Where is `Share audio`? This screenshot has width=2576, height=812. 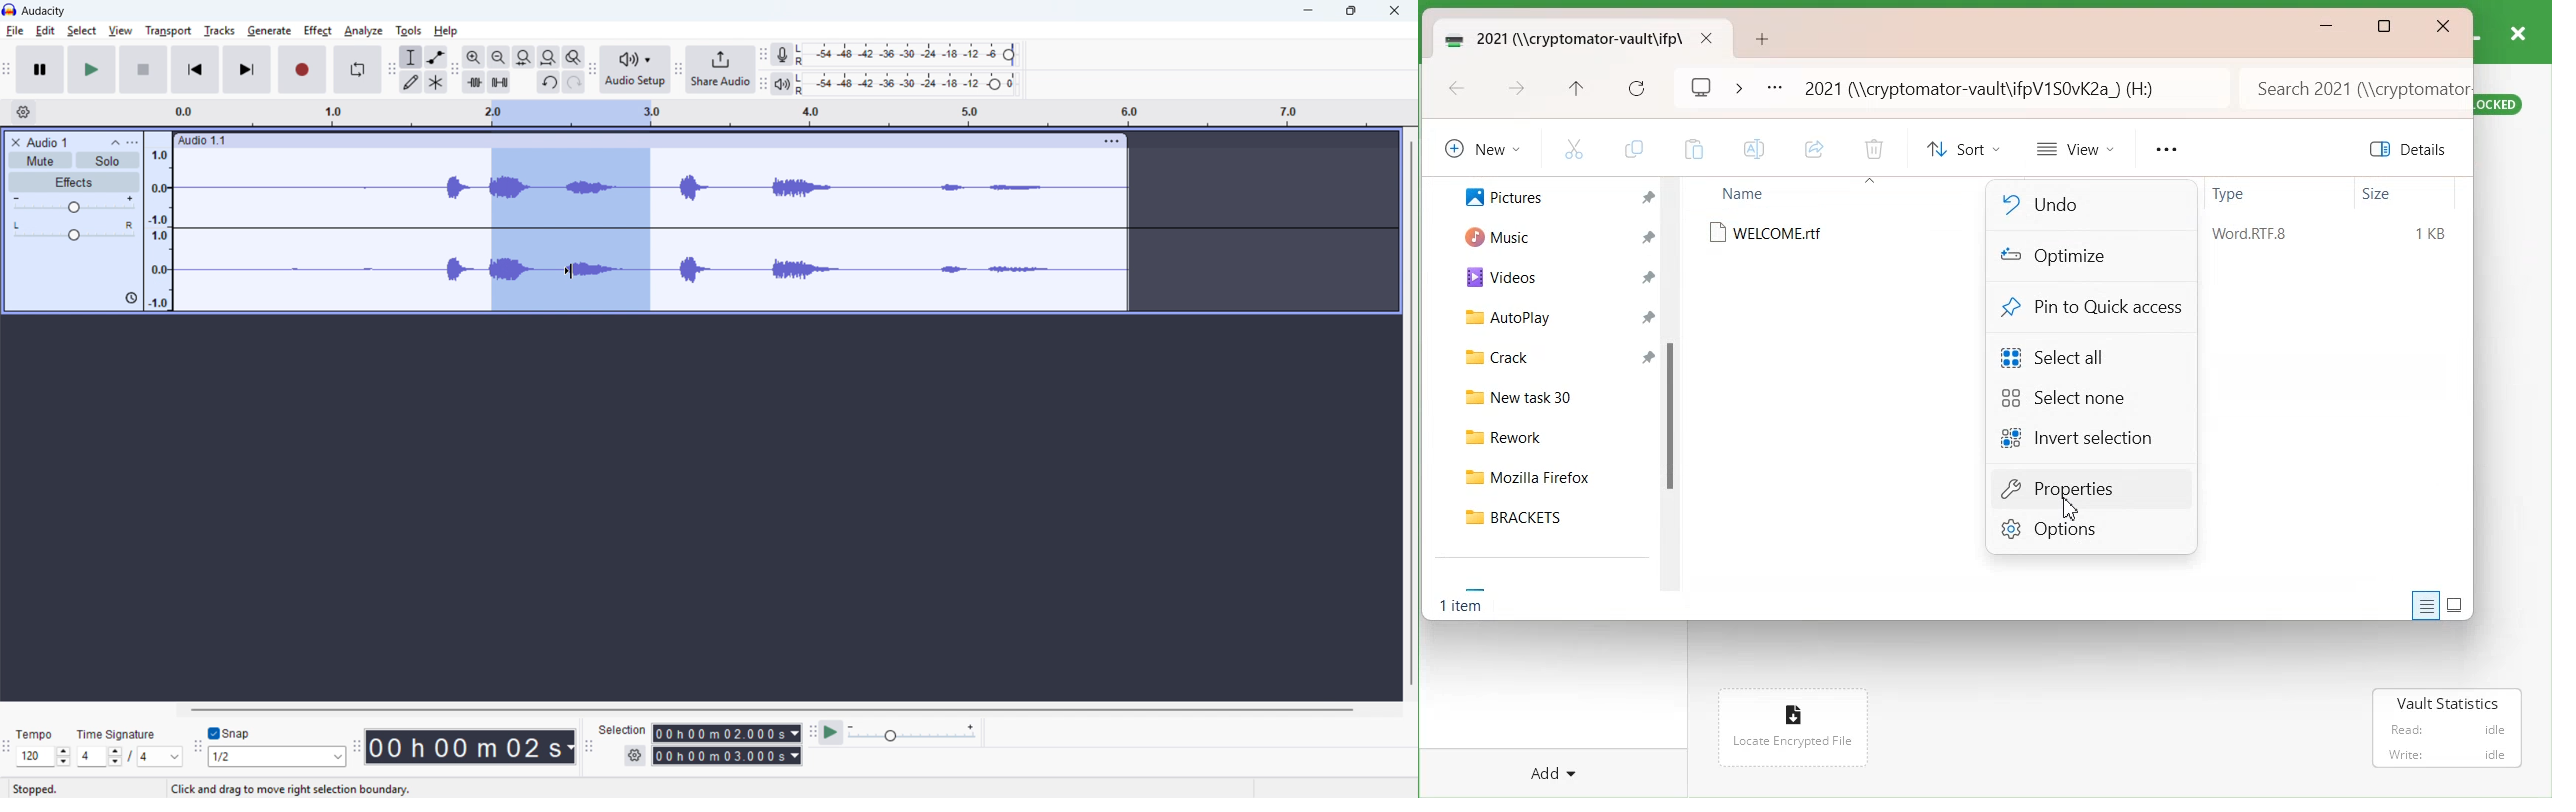
Share audio is located at coordinates (721, 70).